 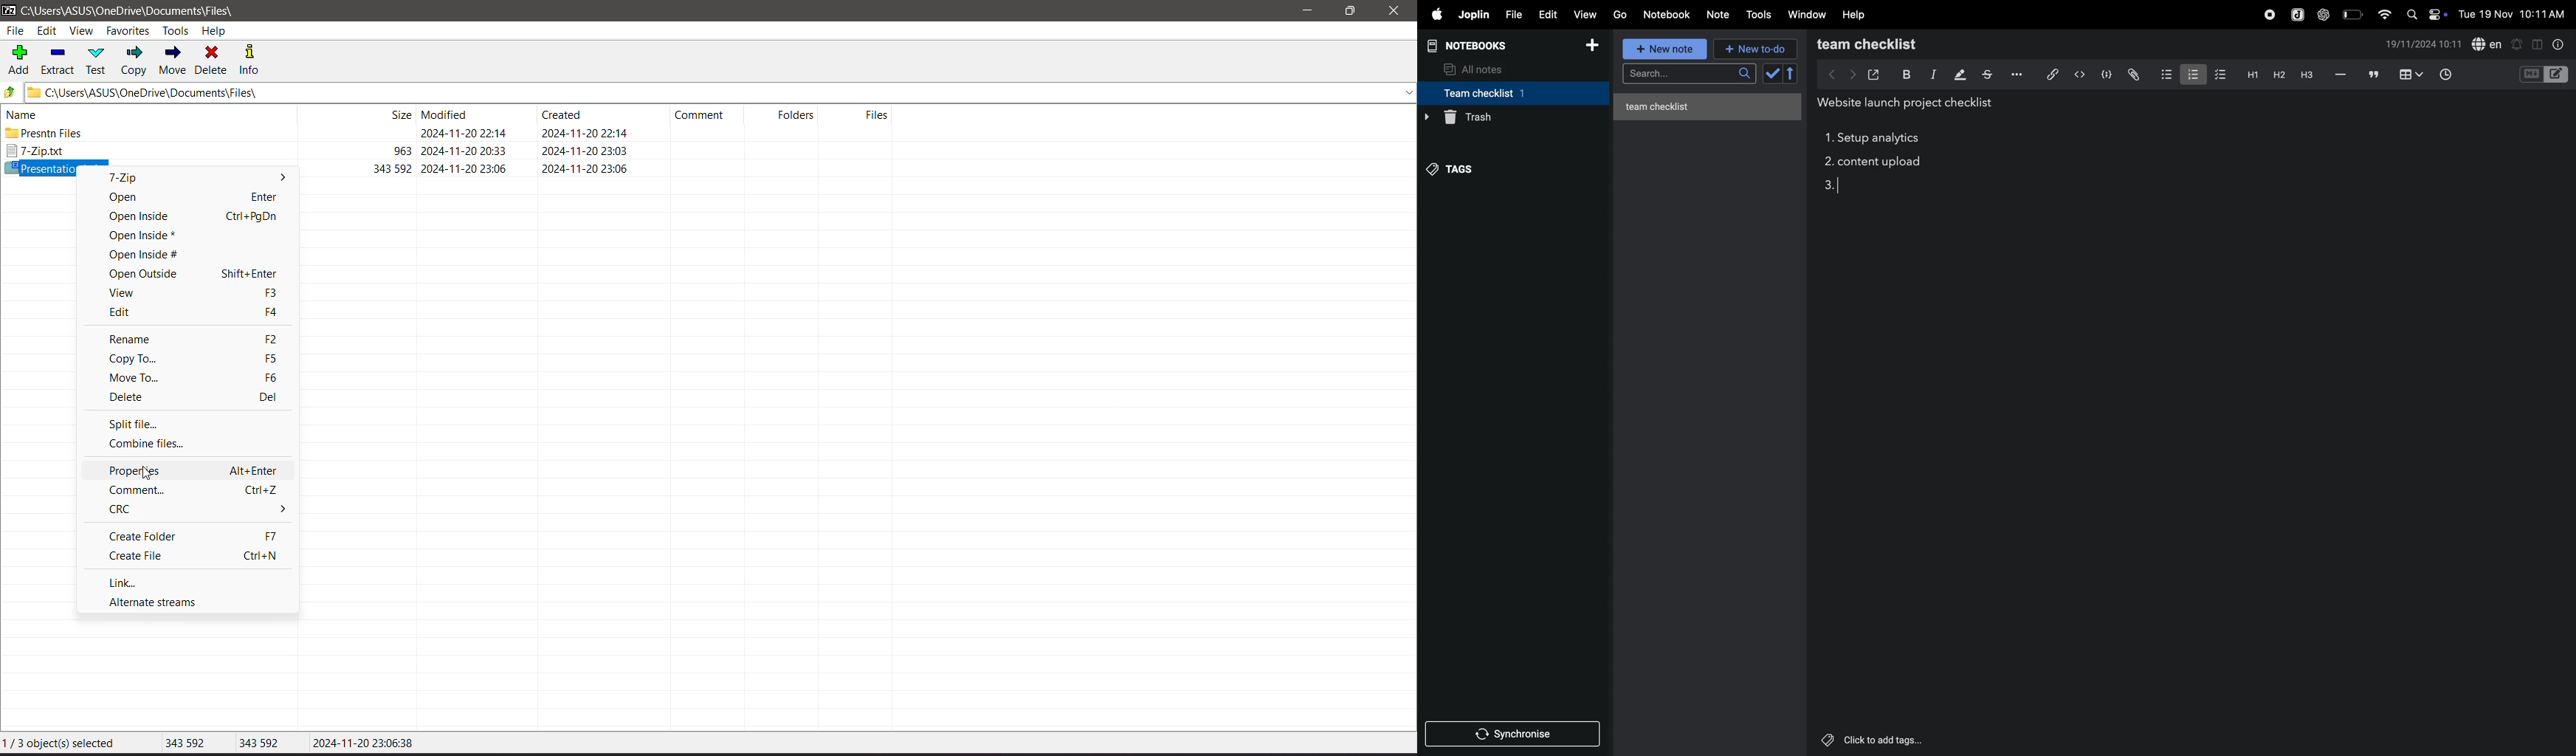 What do you see at coordinates (1760, 15) in the screenshot?
I see `tools` at bounding box center [1760, 15].